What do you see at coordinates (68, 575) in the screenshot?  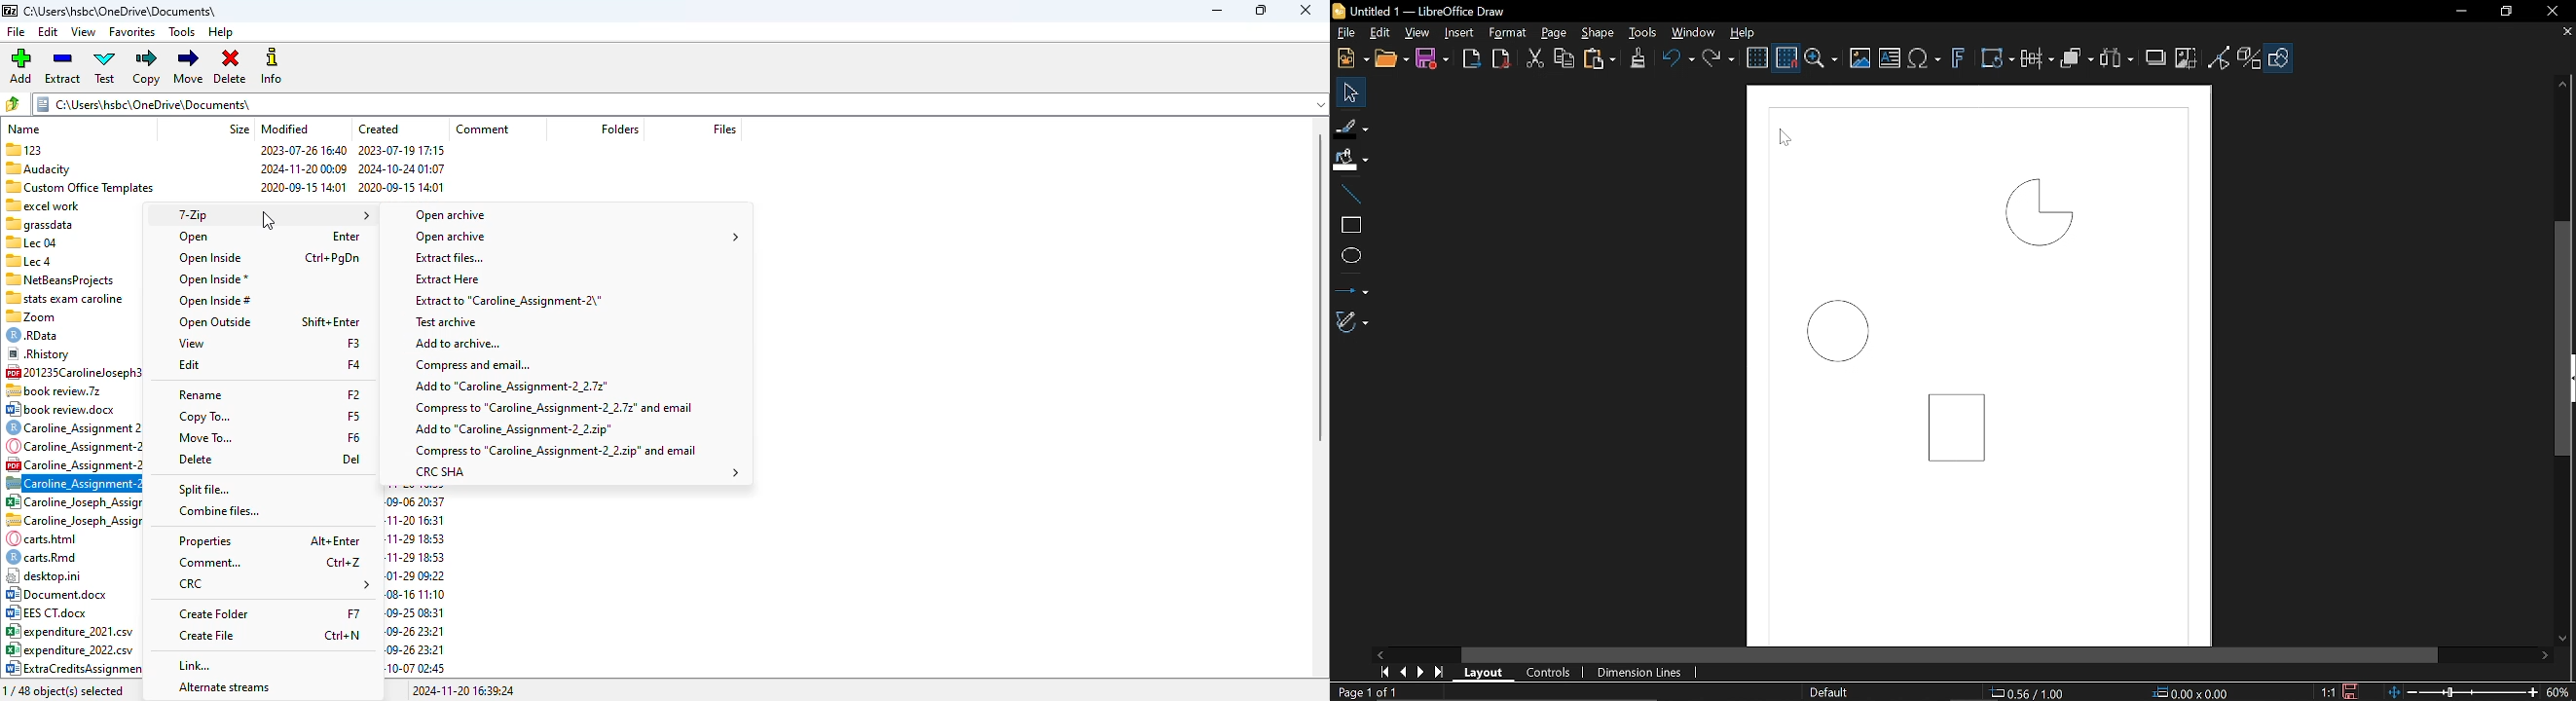 I see `desktop.ini 418 2024-11-11 14:55 2020-01-29 09:22` at bounding box center [68, 575].